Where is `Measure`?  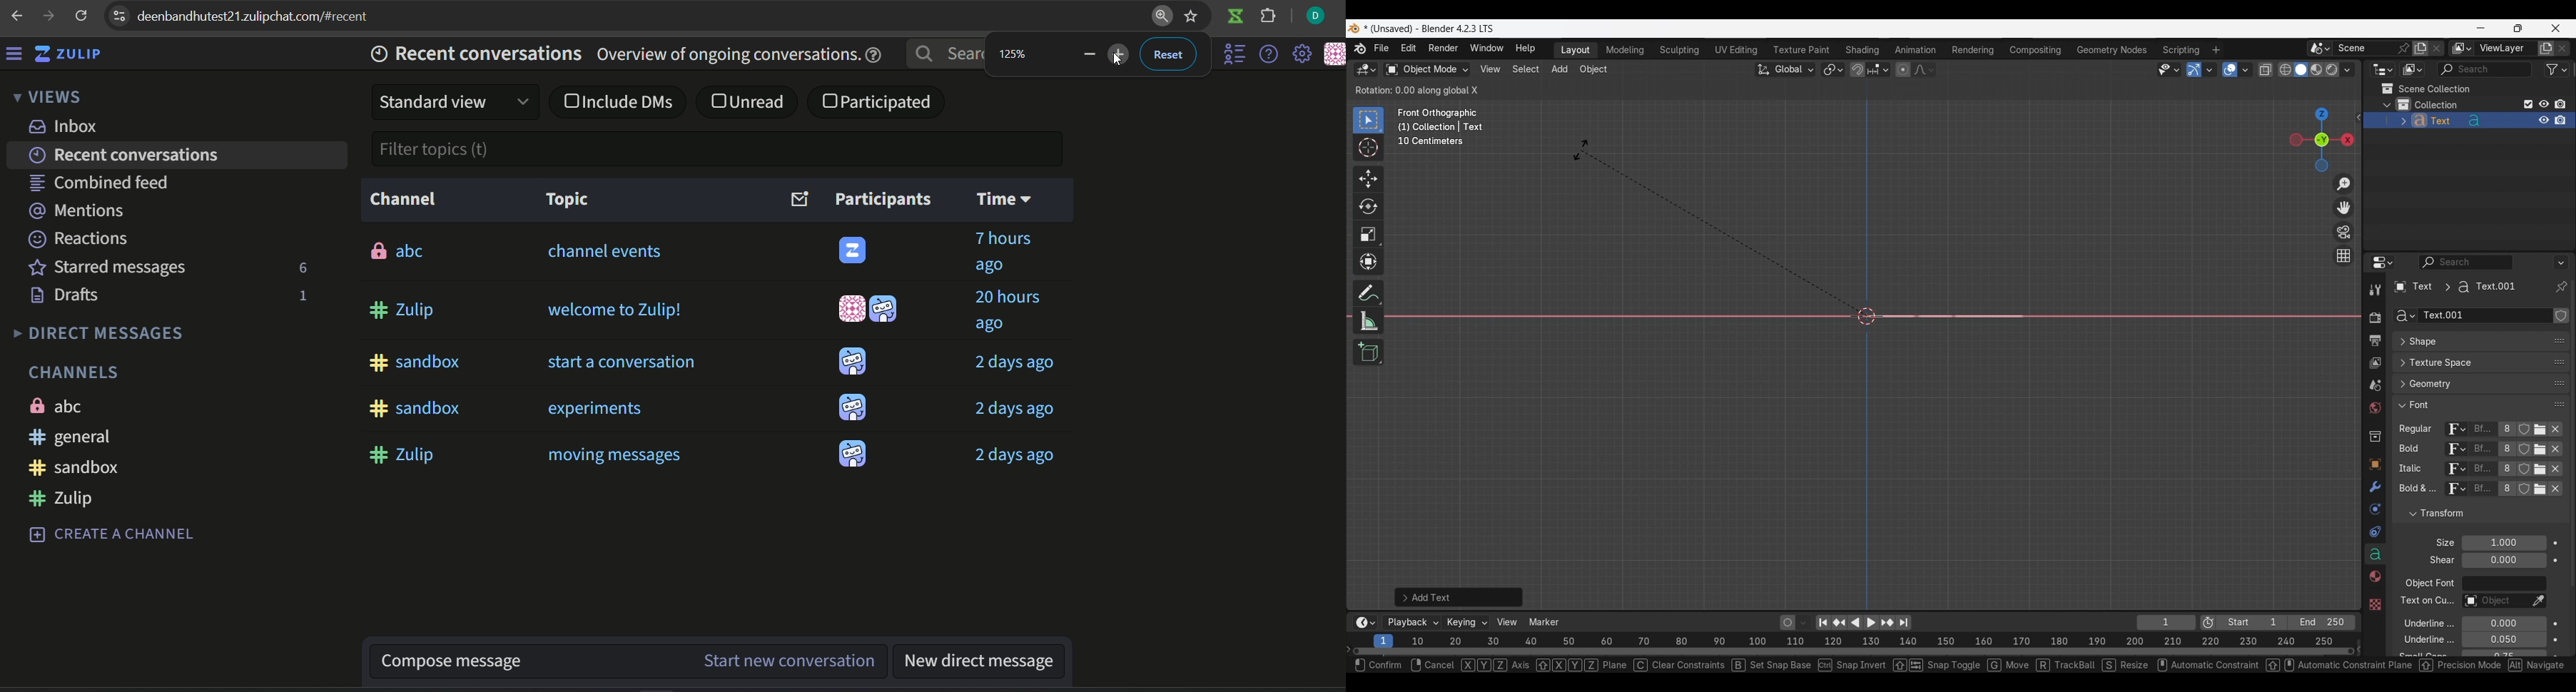
Measure is located at coordinates (1368, 321).